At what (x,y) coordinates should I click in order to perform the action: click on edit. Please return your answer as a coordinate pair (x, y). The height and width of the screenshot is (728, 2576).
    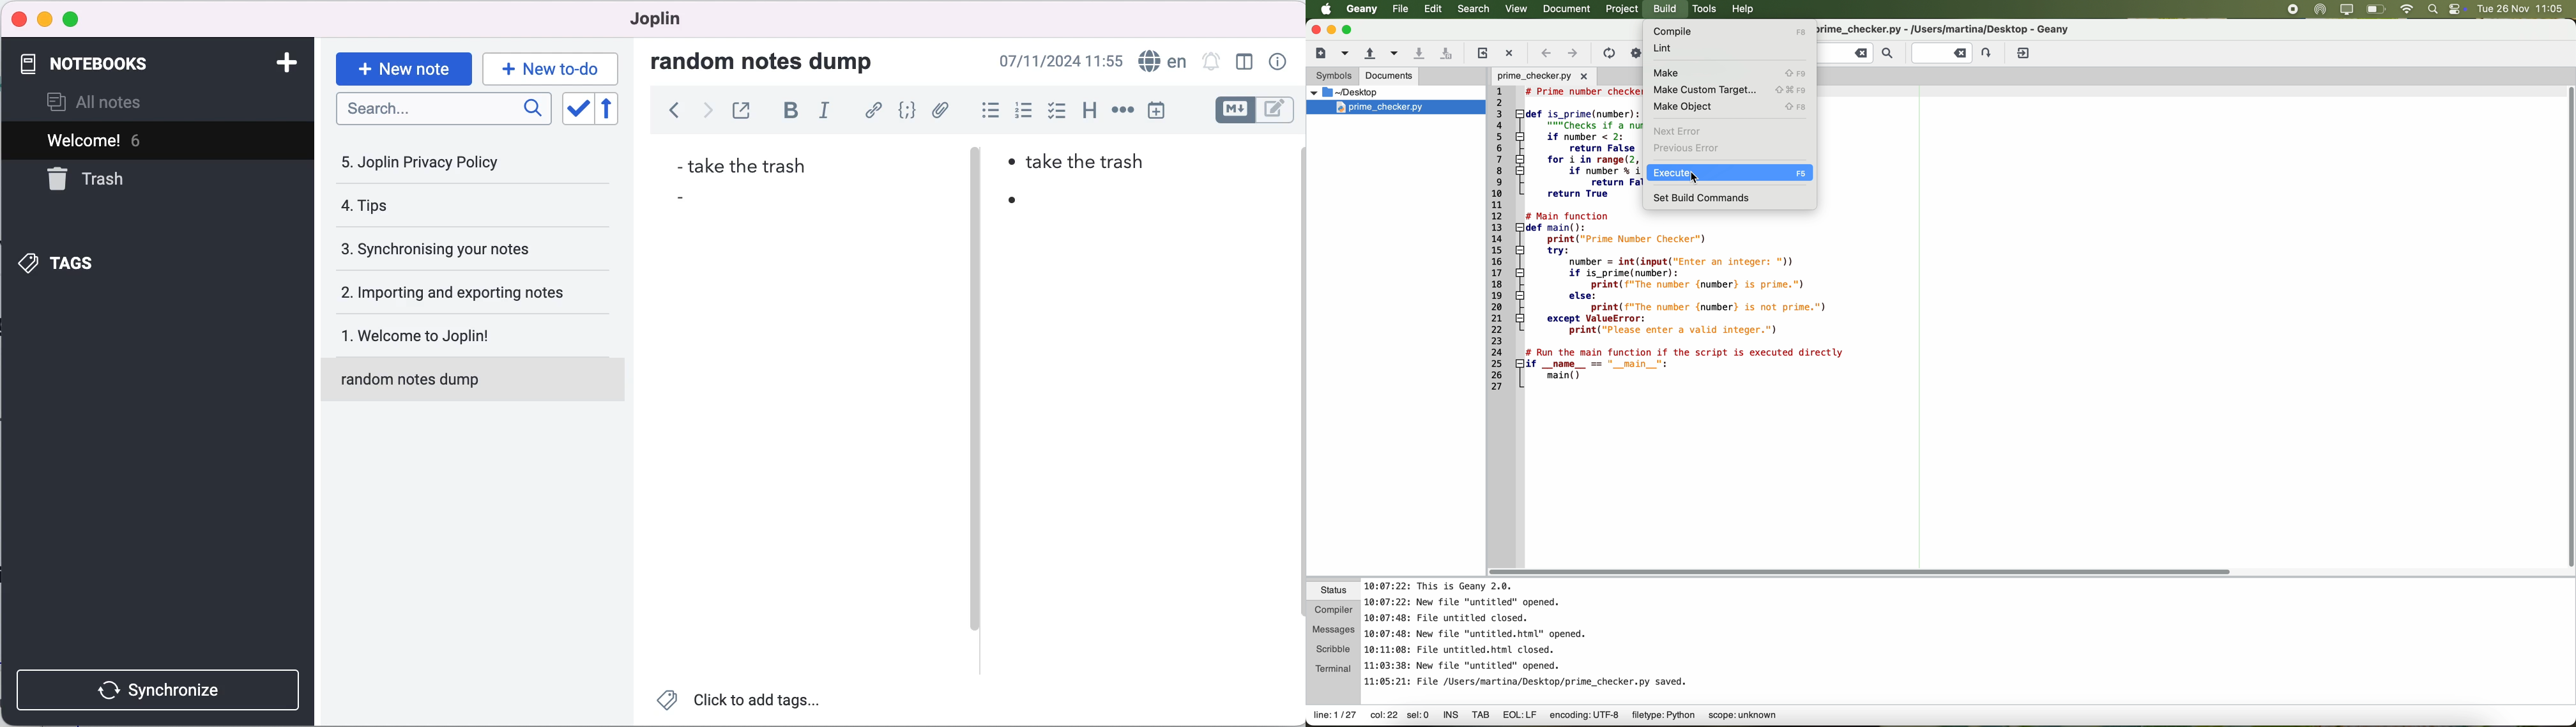
    Looking at the image, I should click on (1433, 9).